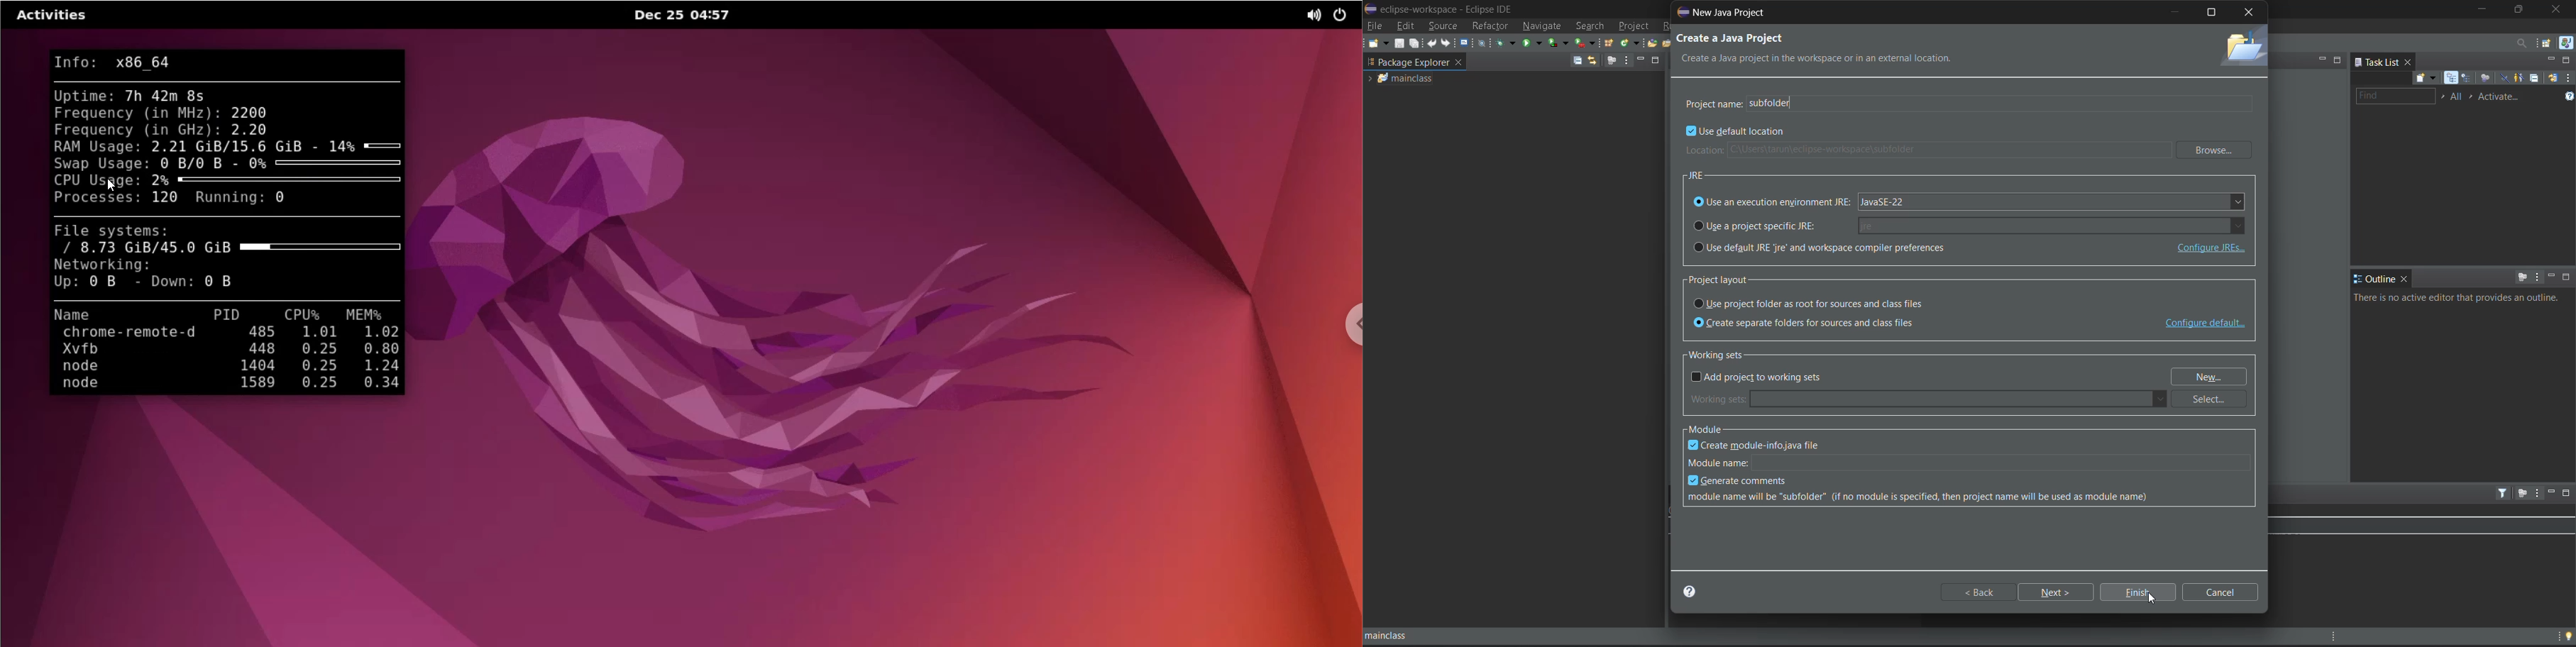  I want to click on JRE, so click(1698, 174).